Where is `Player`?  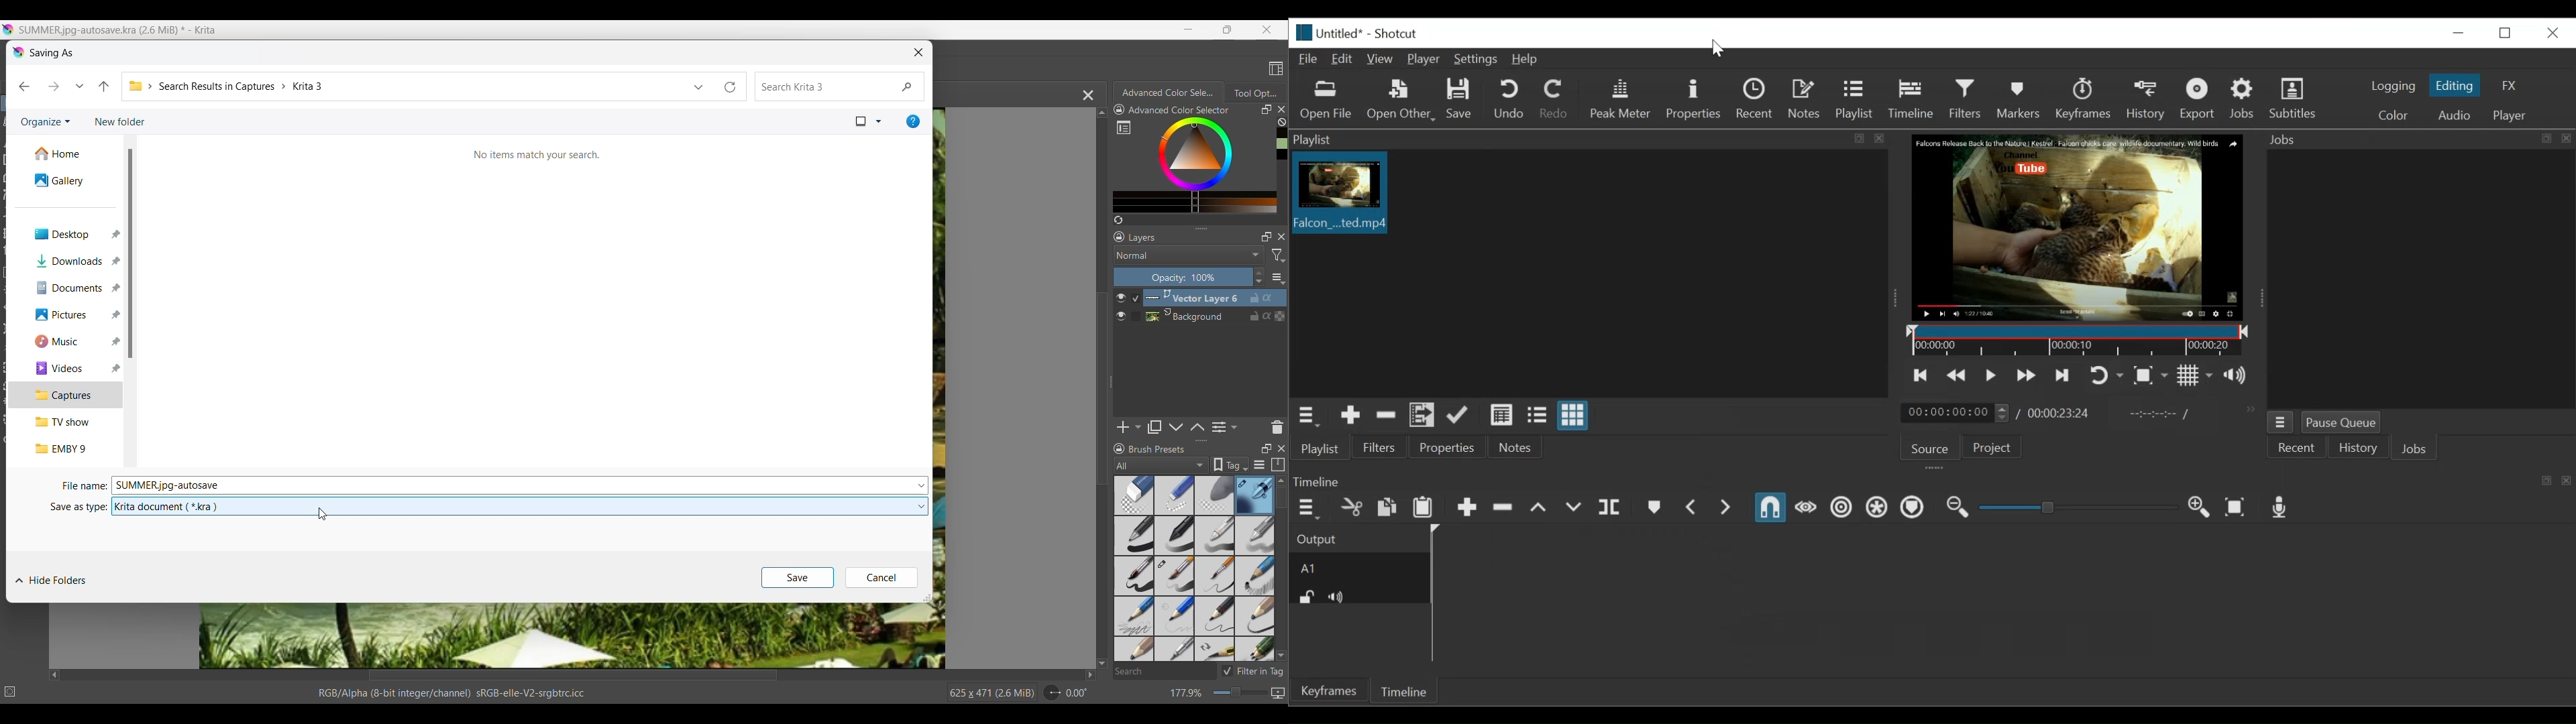
Player is located at coordinates (2510, 116).